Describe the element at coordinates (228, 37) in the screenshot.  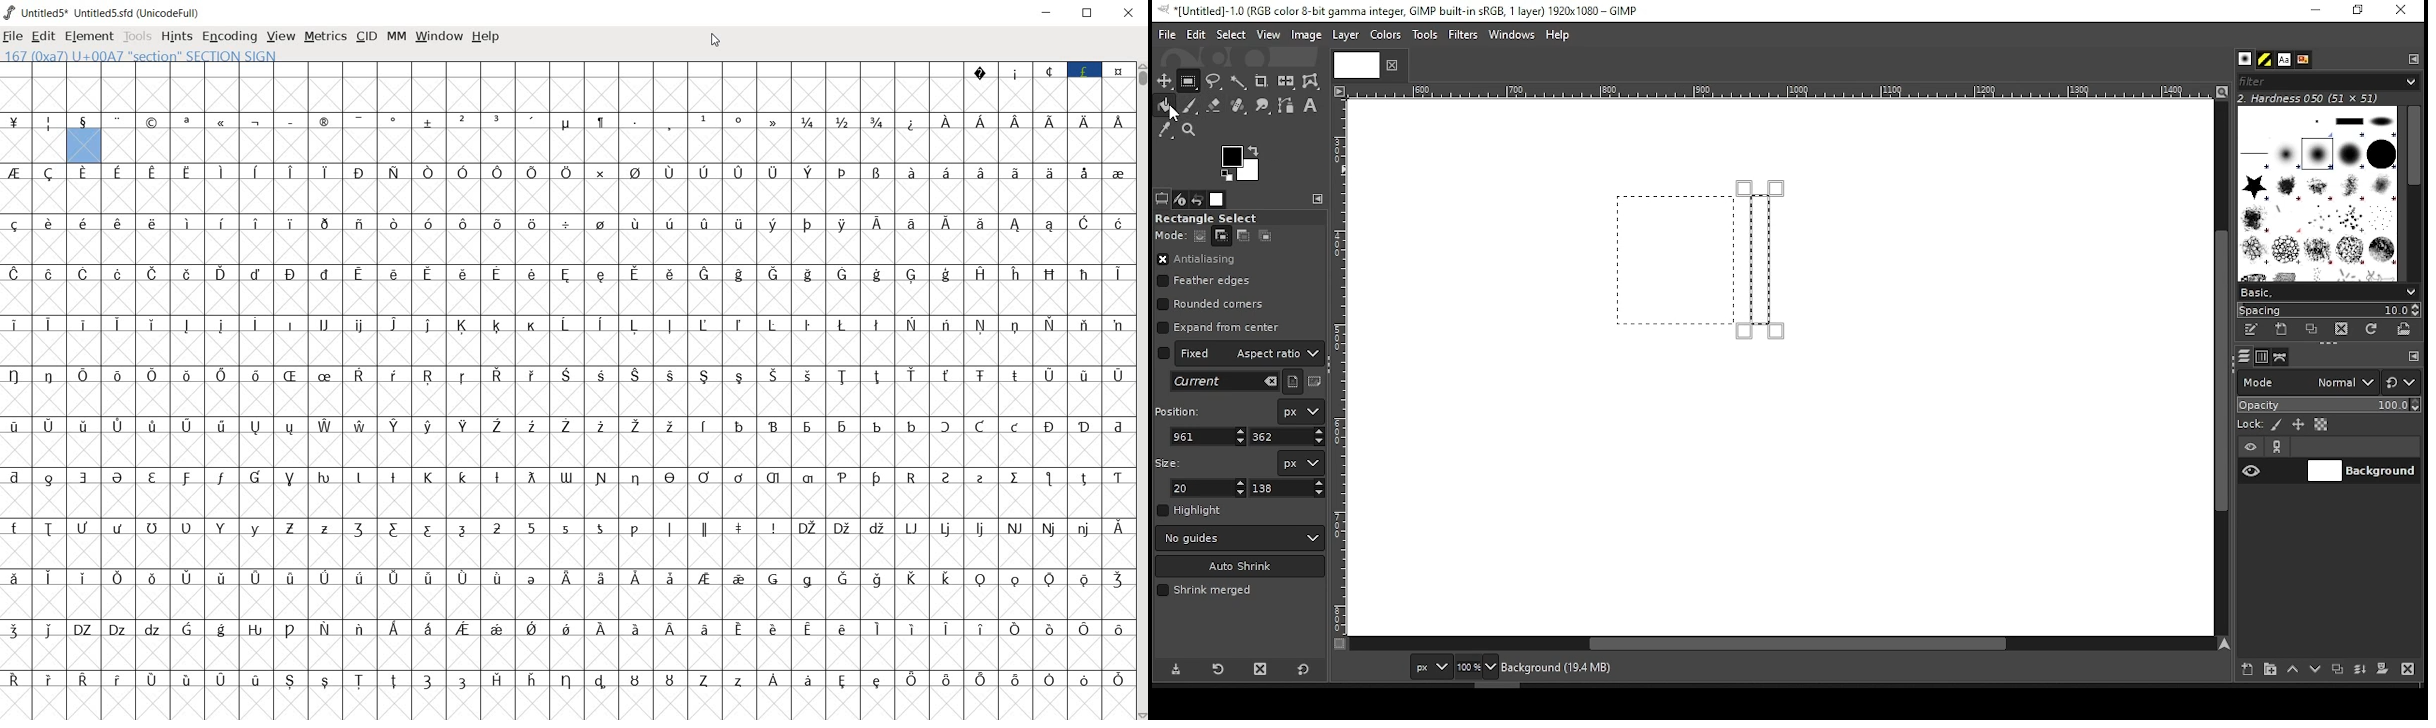
I see `ENCODING` at that location.